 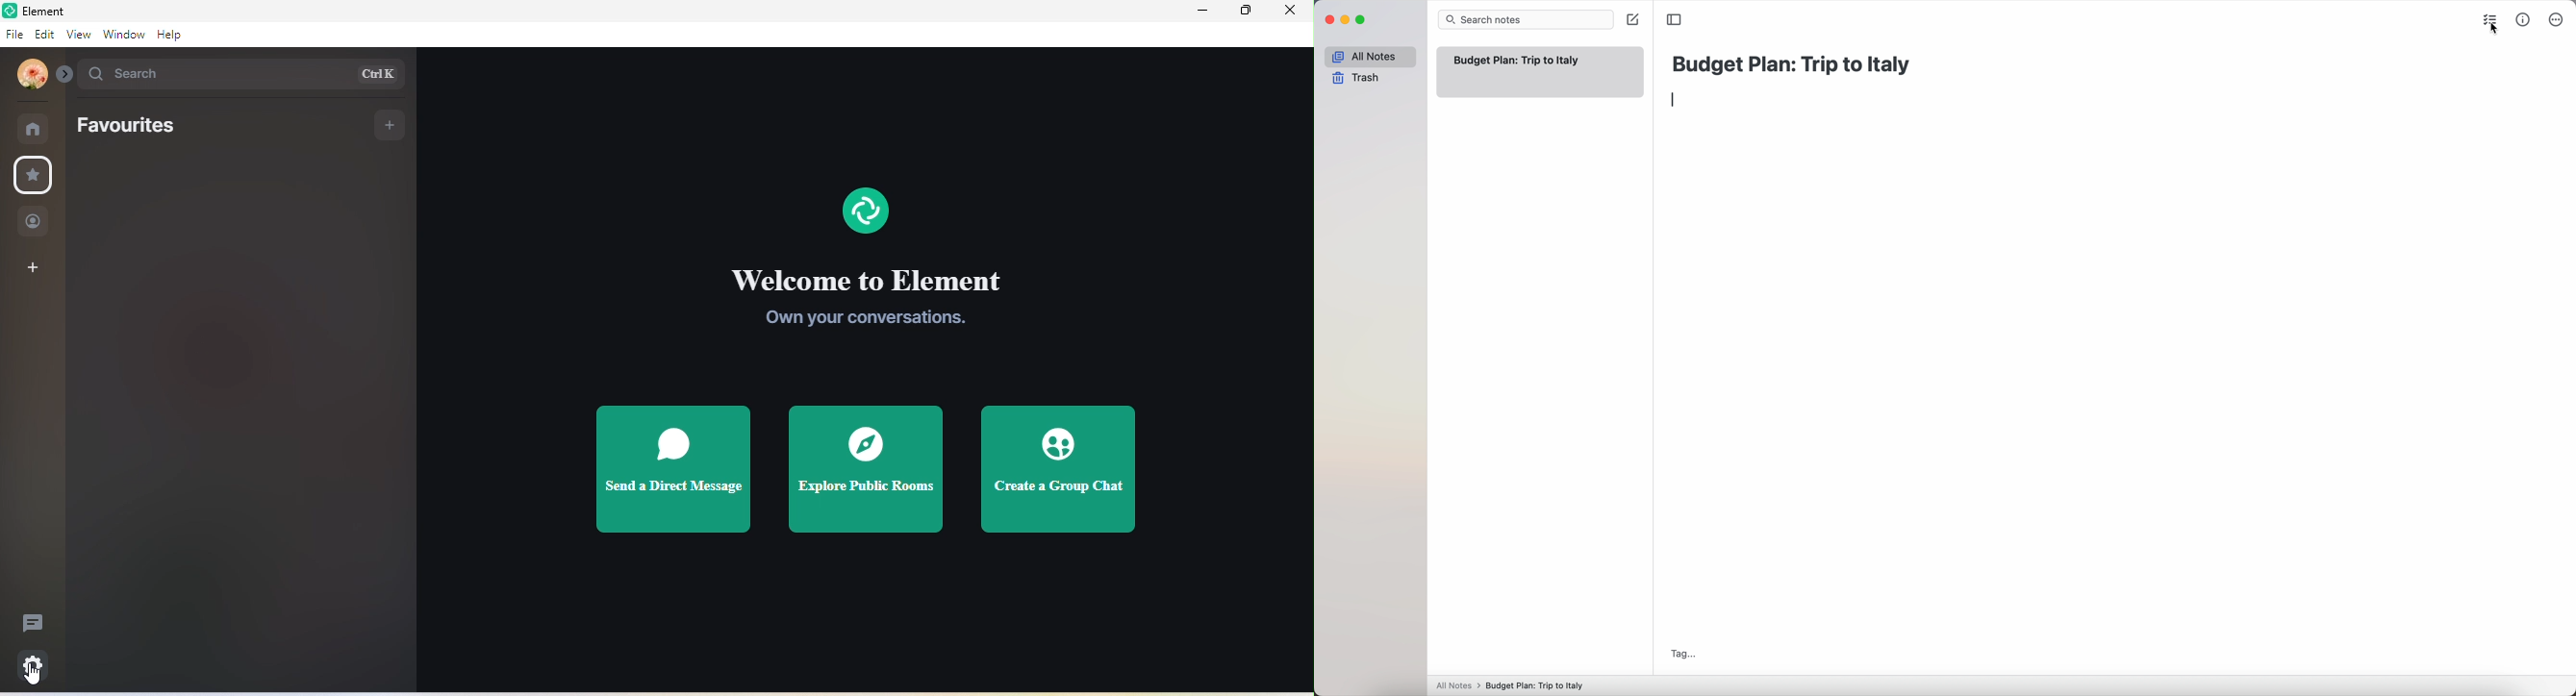 I want to click on close, so click(x=1295, y=15).